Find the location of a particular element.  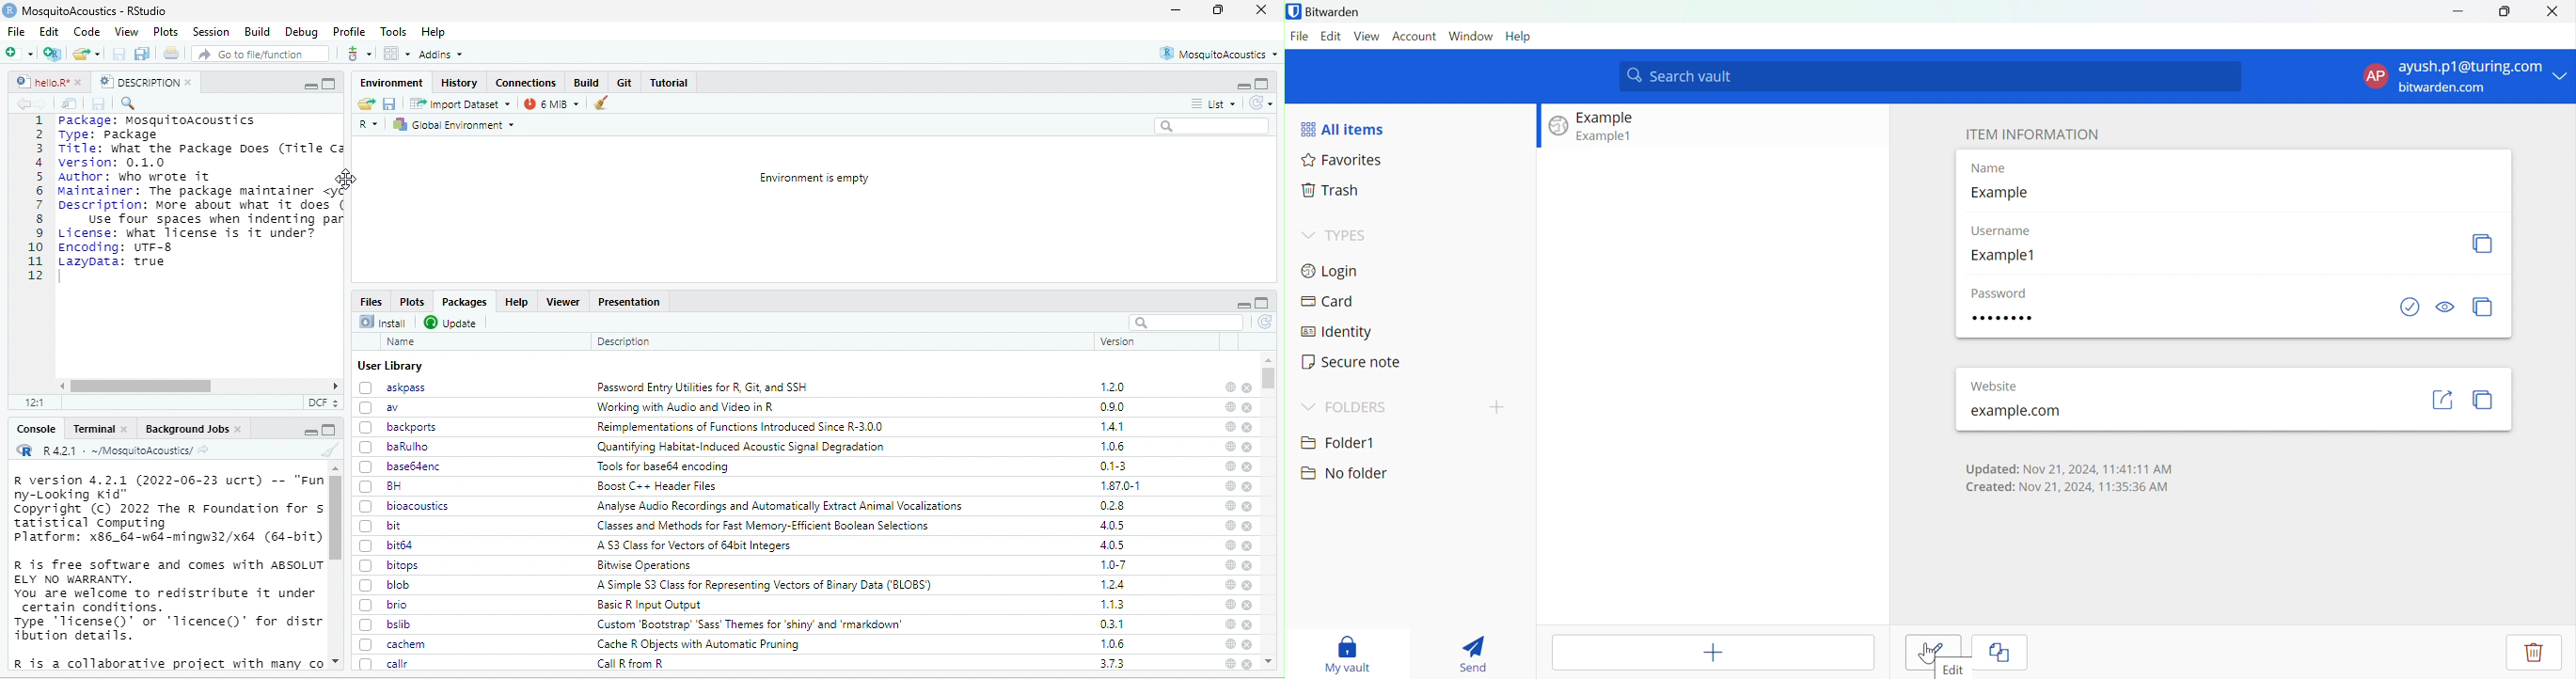

help is located at coordinates (1231, 387).